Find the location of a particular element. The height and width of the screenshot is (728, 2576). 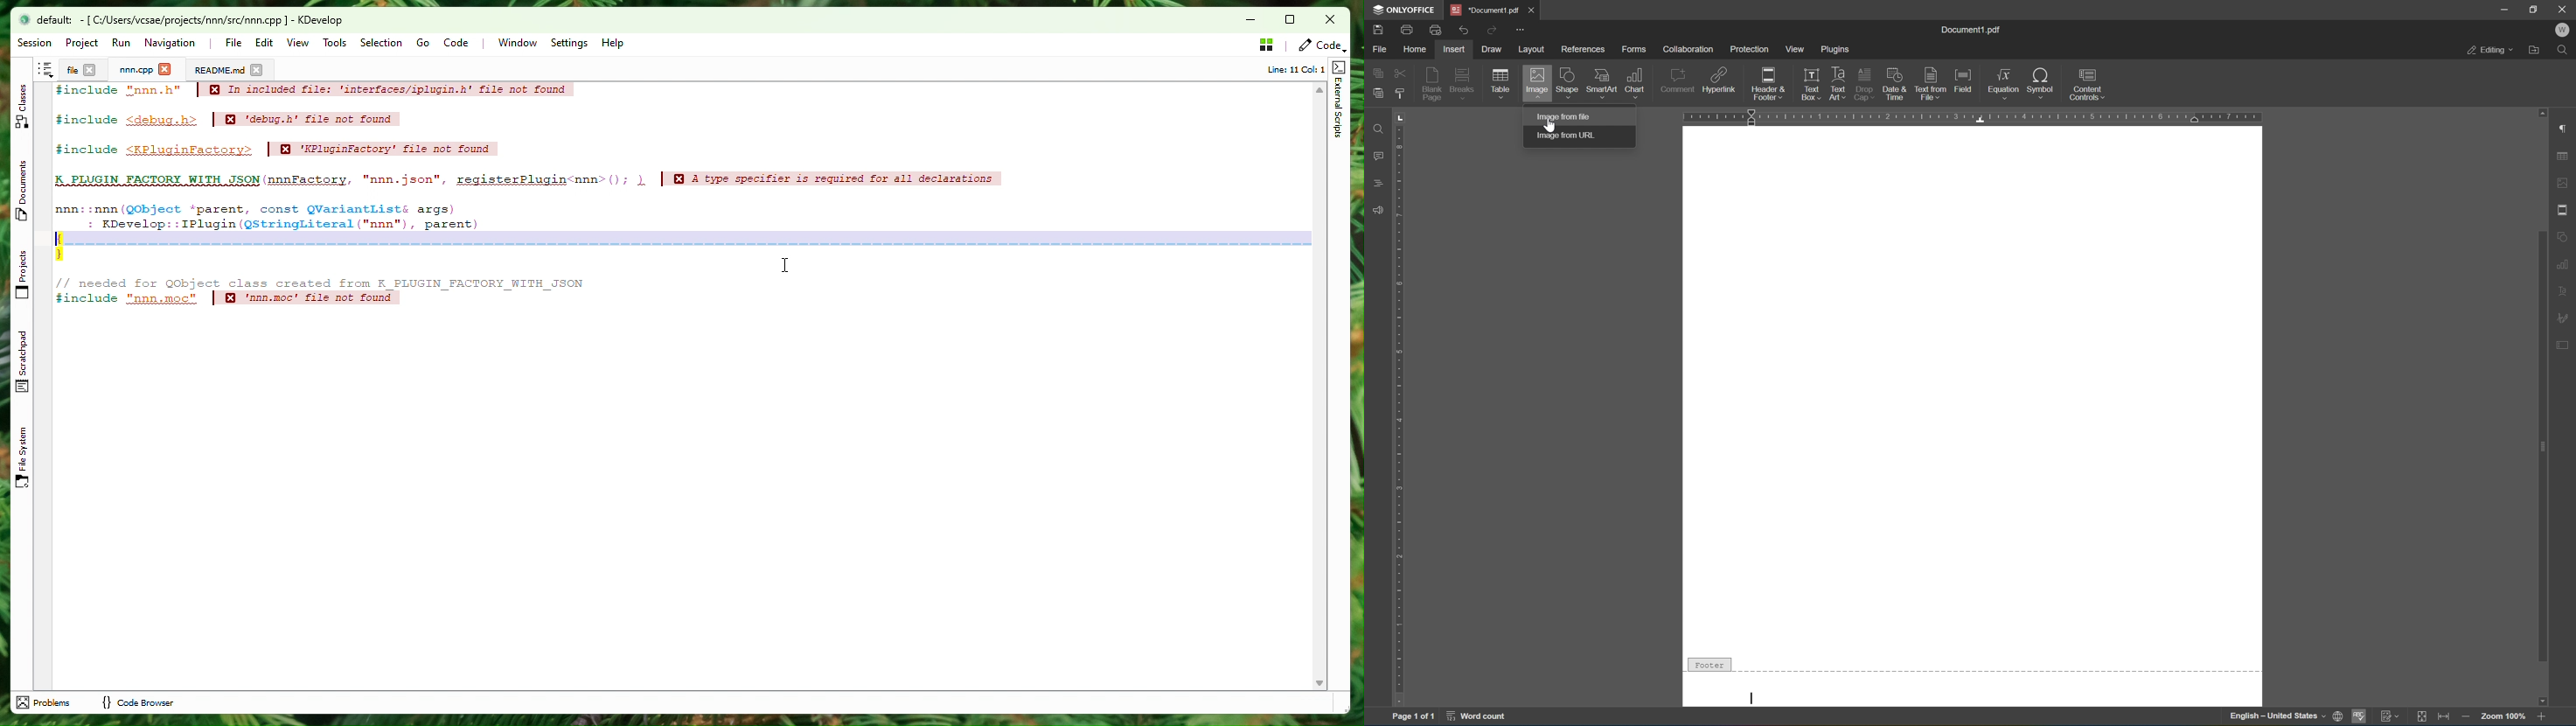

text from file is located at coordinates (1931, 83).